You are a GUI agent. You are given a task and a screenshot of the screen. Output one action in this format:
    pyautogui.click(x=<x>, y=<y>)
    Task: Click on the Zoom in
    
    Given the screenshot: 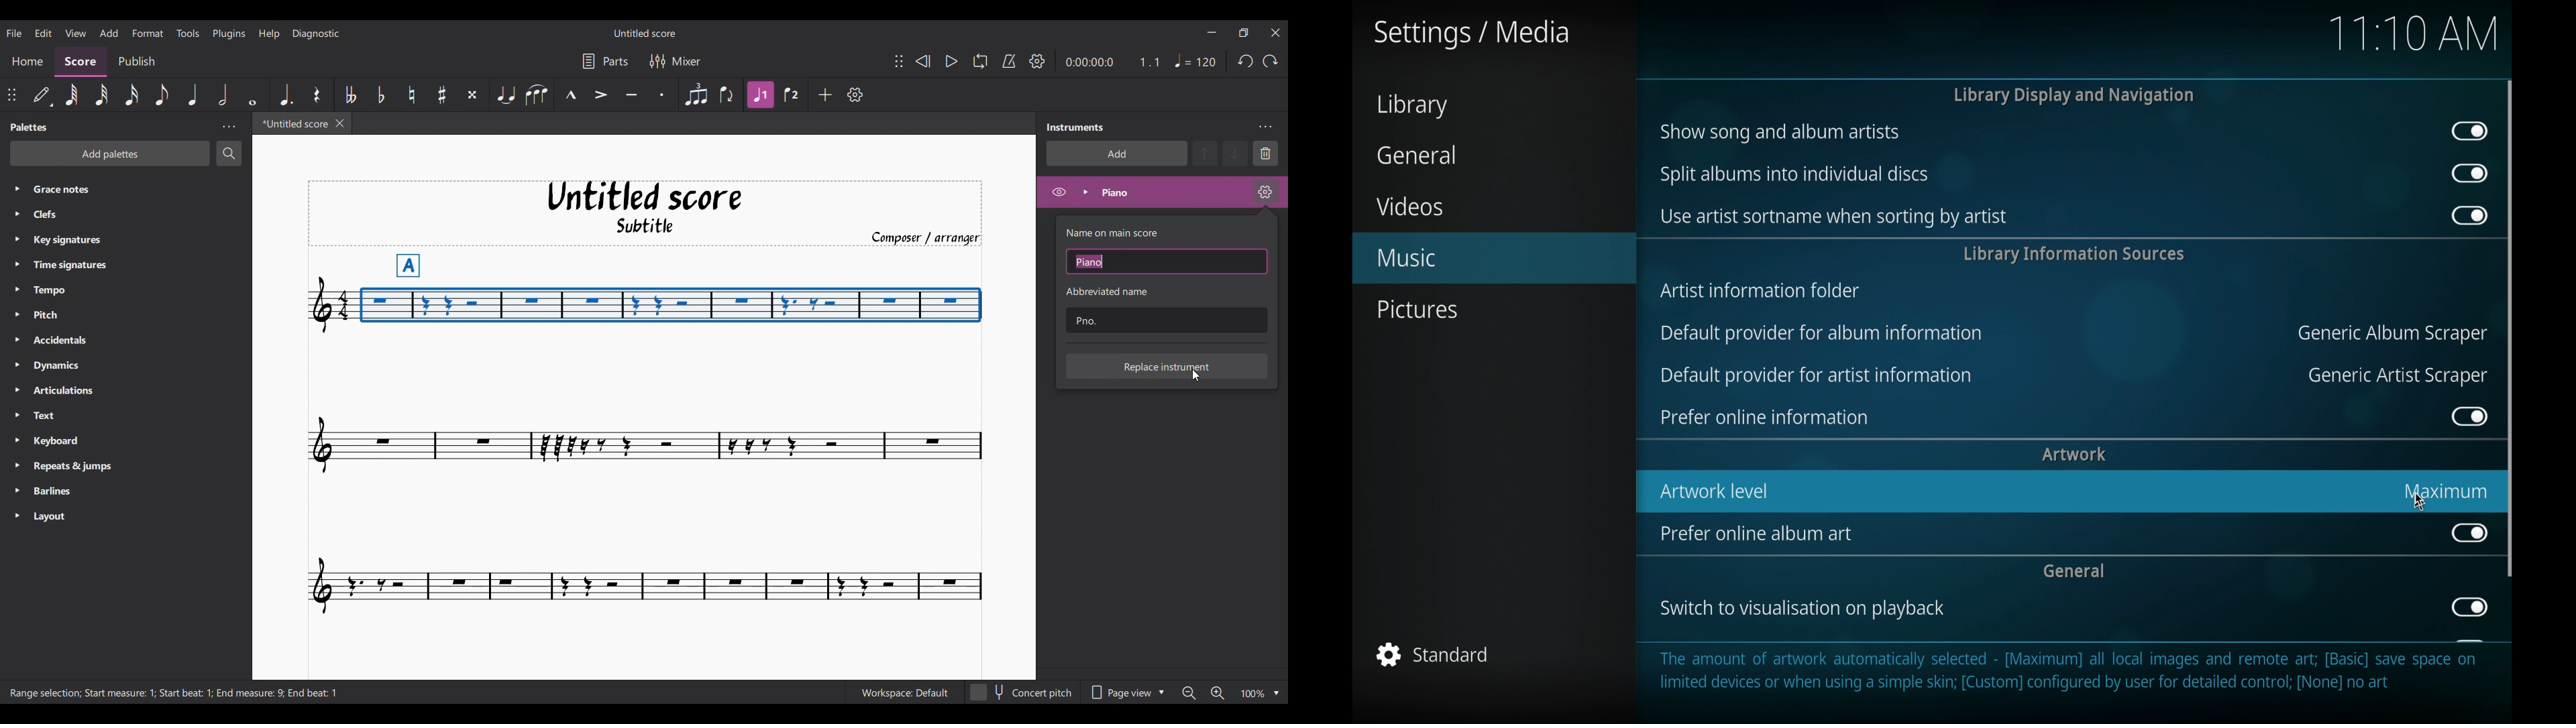 What is the action you would take?
    pyautogui.click(x=1217, y=693)
    